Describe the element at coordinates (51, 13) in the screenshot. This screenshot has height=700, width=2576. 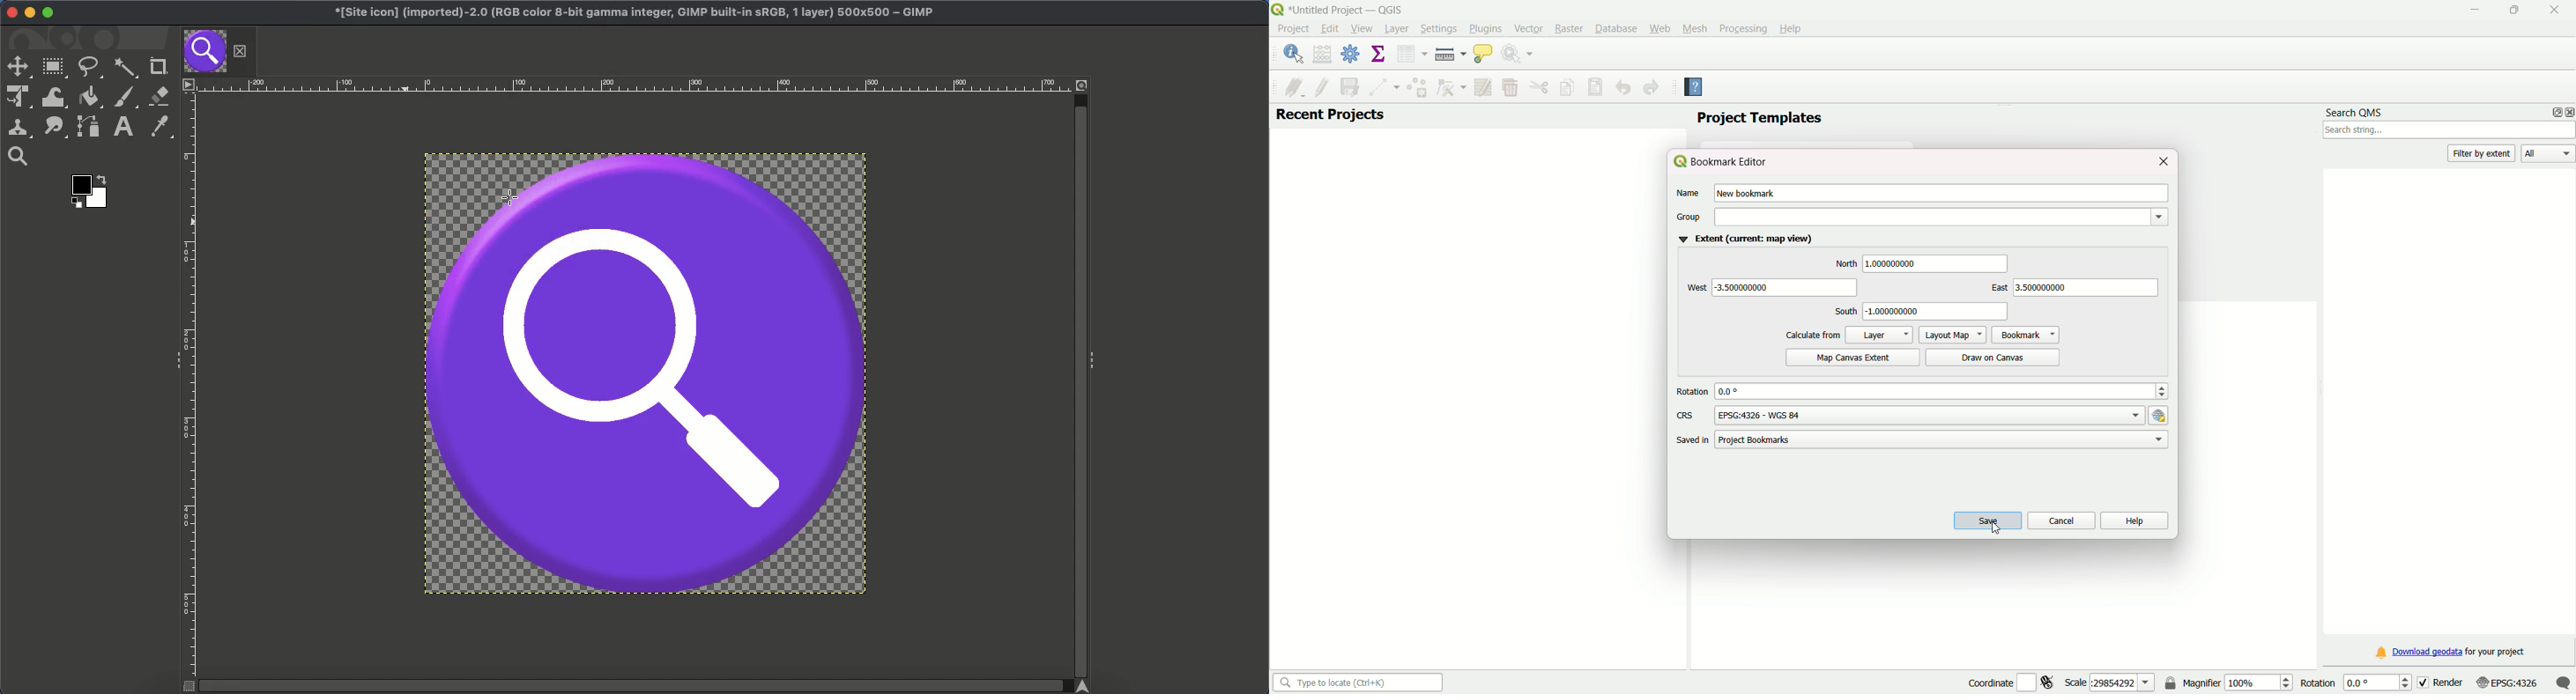
I see `Maximize` at that location.